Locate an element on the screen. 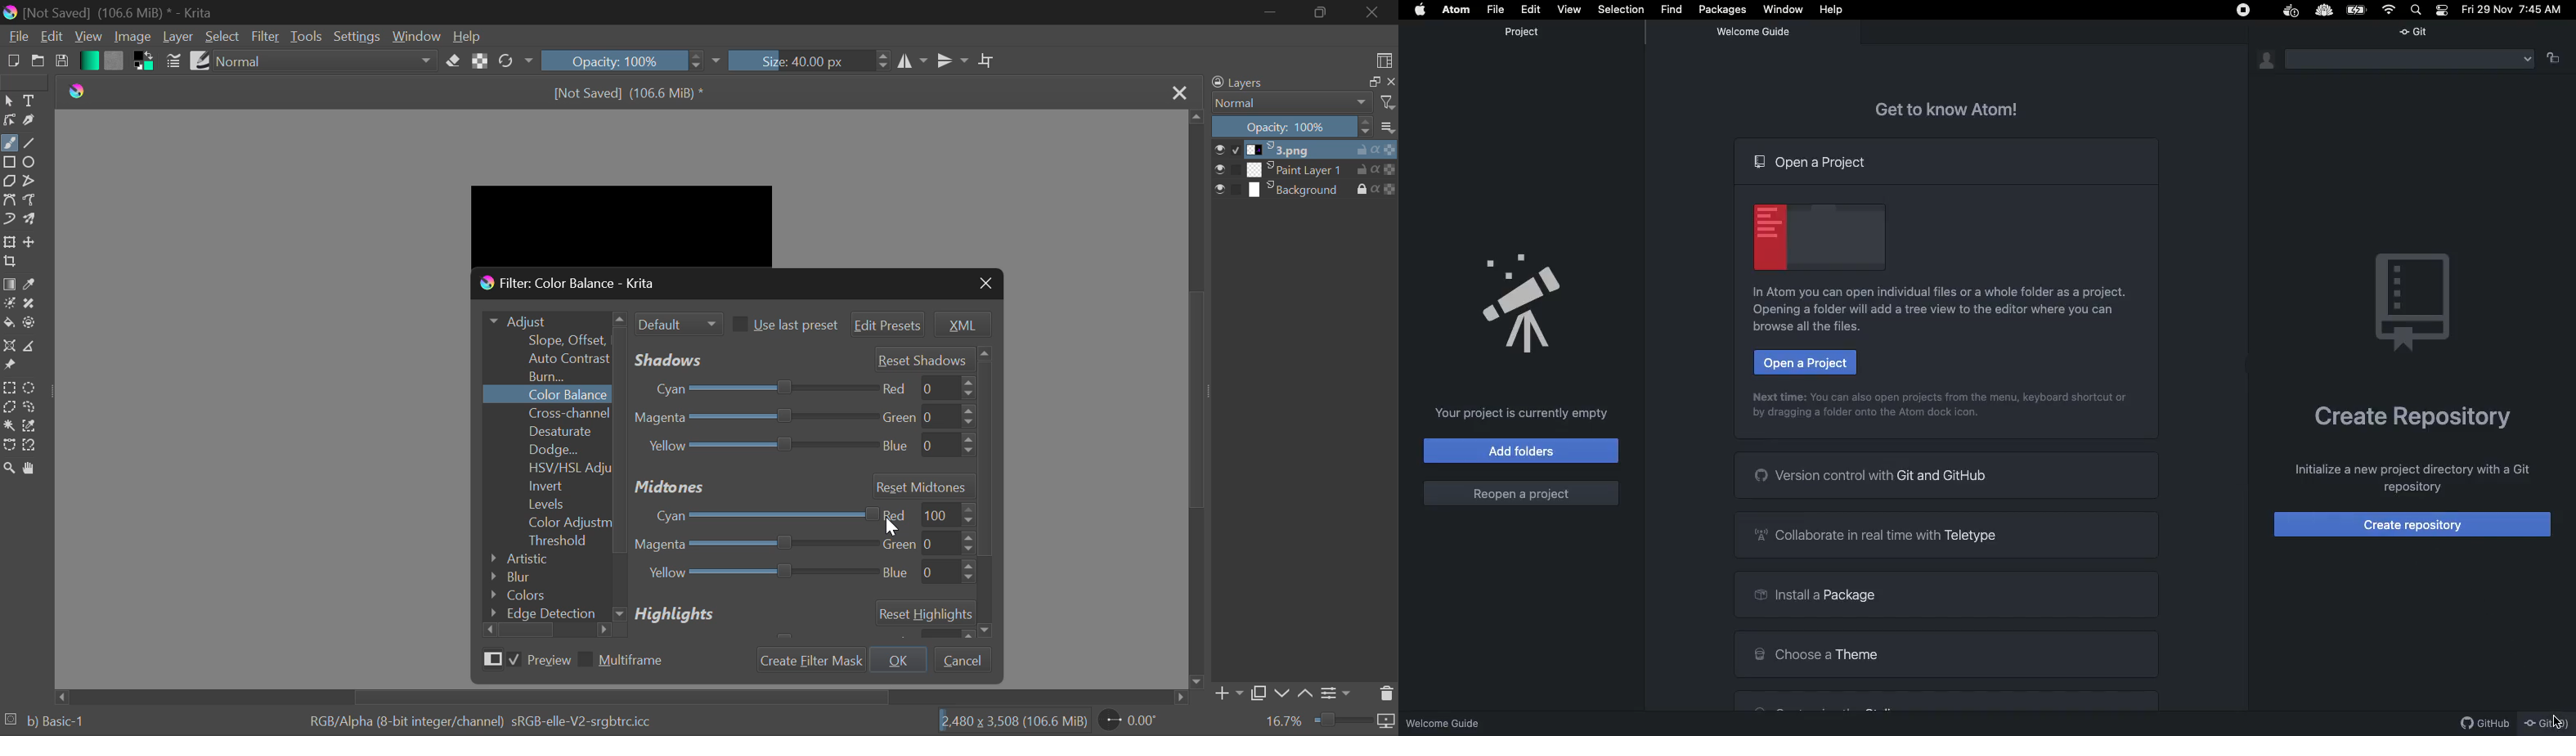 The width and height of the screenshot is (2576, 756). Select is located at coordinates (9, 102).